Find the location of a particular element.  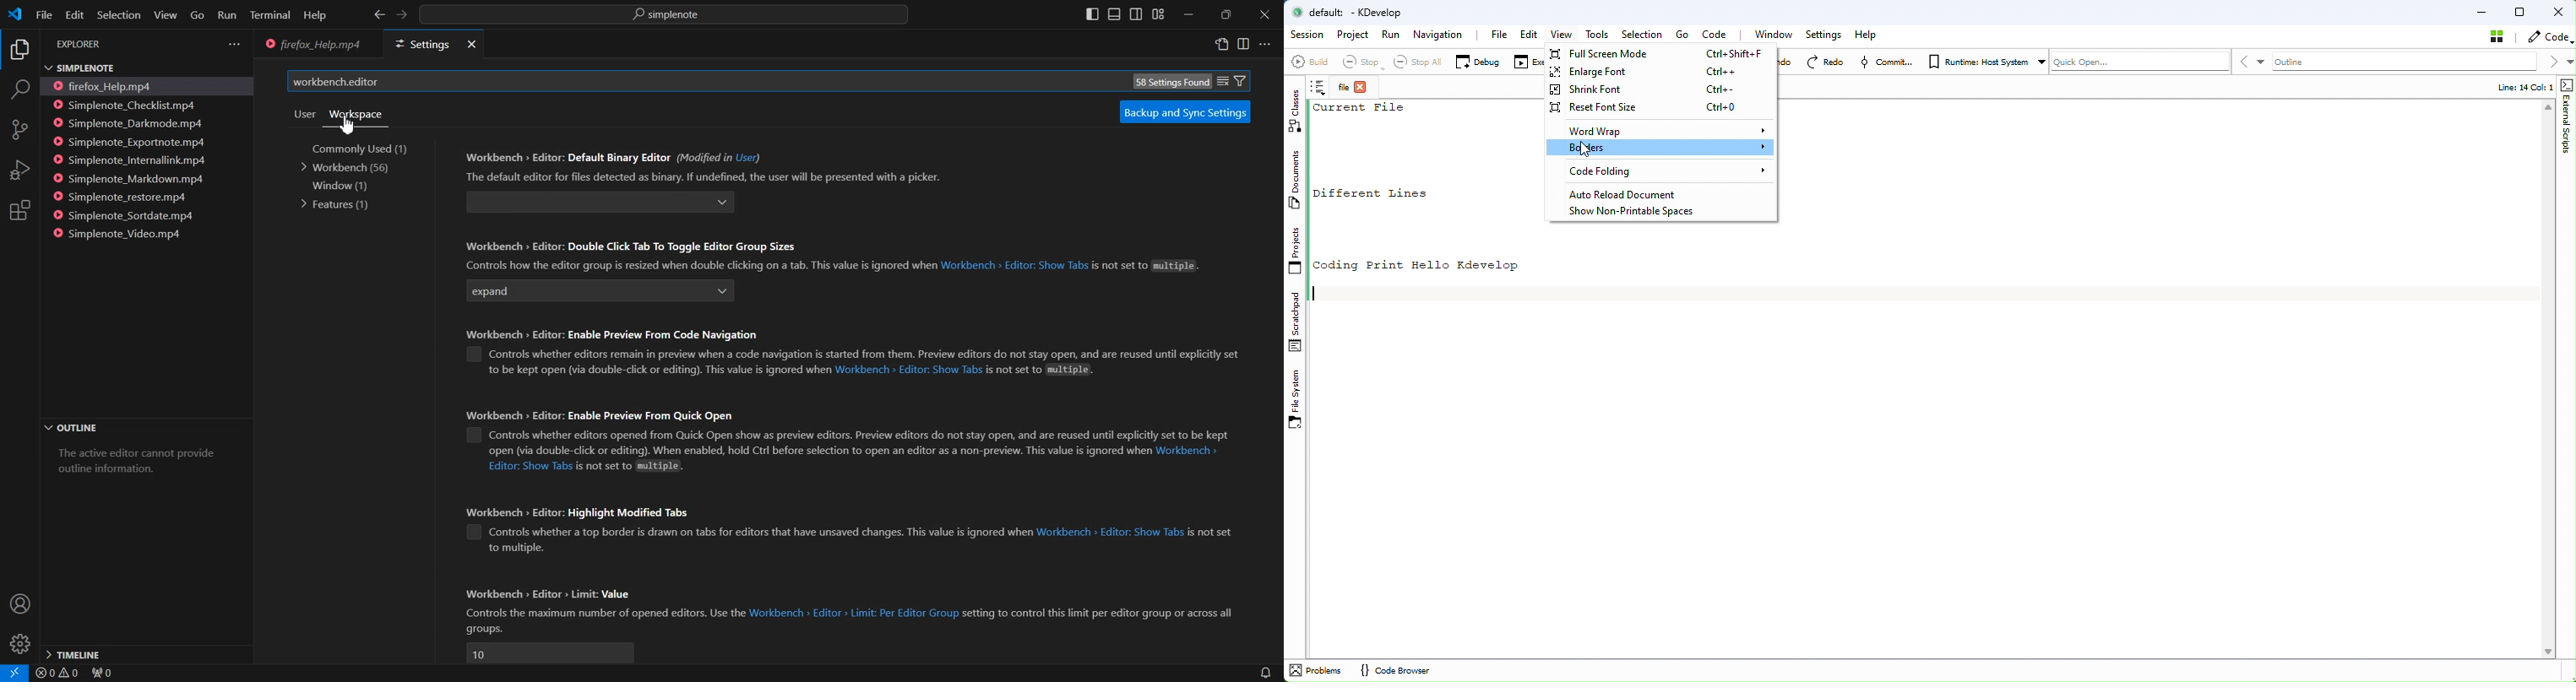

Workbench > Editor: Enable Preview From Code Navigation is located at coordinates (624, 332).